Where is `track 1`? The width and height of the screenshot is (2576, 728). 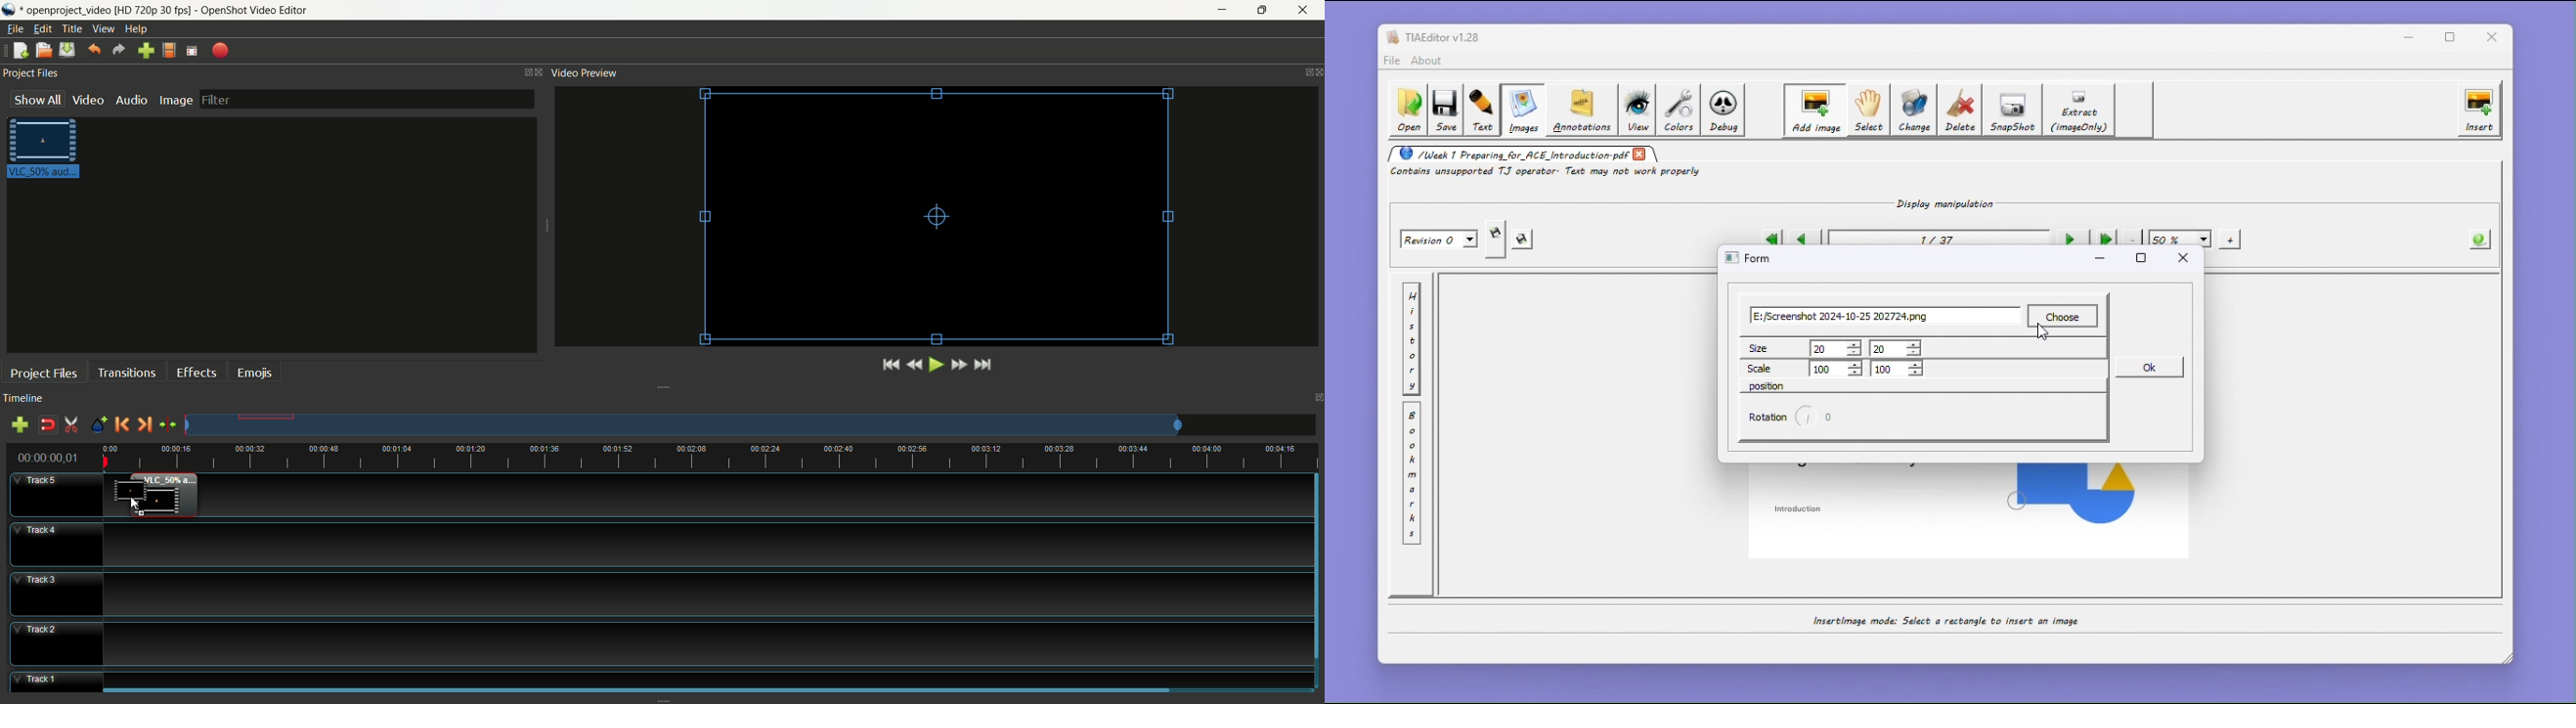 track 1 is located at coordinates (656, 683).